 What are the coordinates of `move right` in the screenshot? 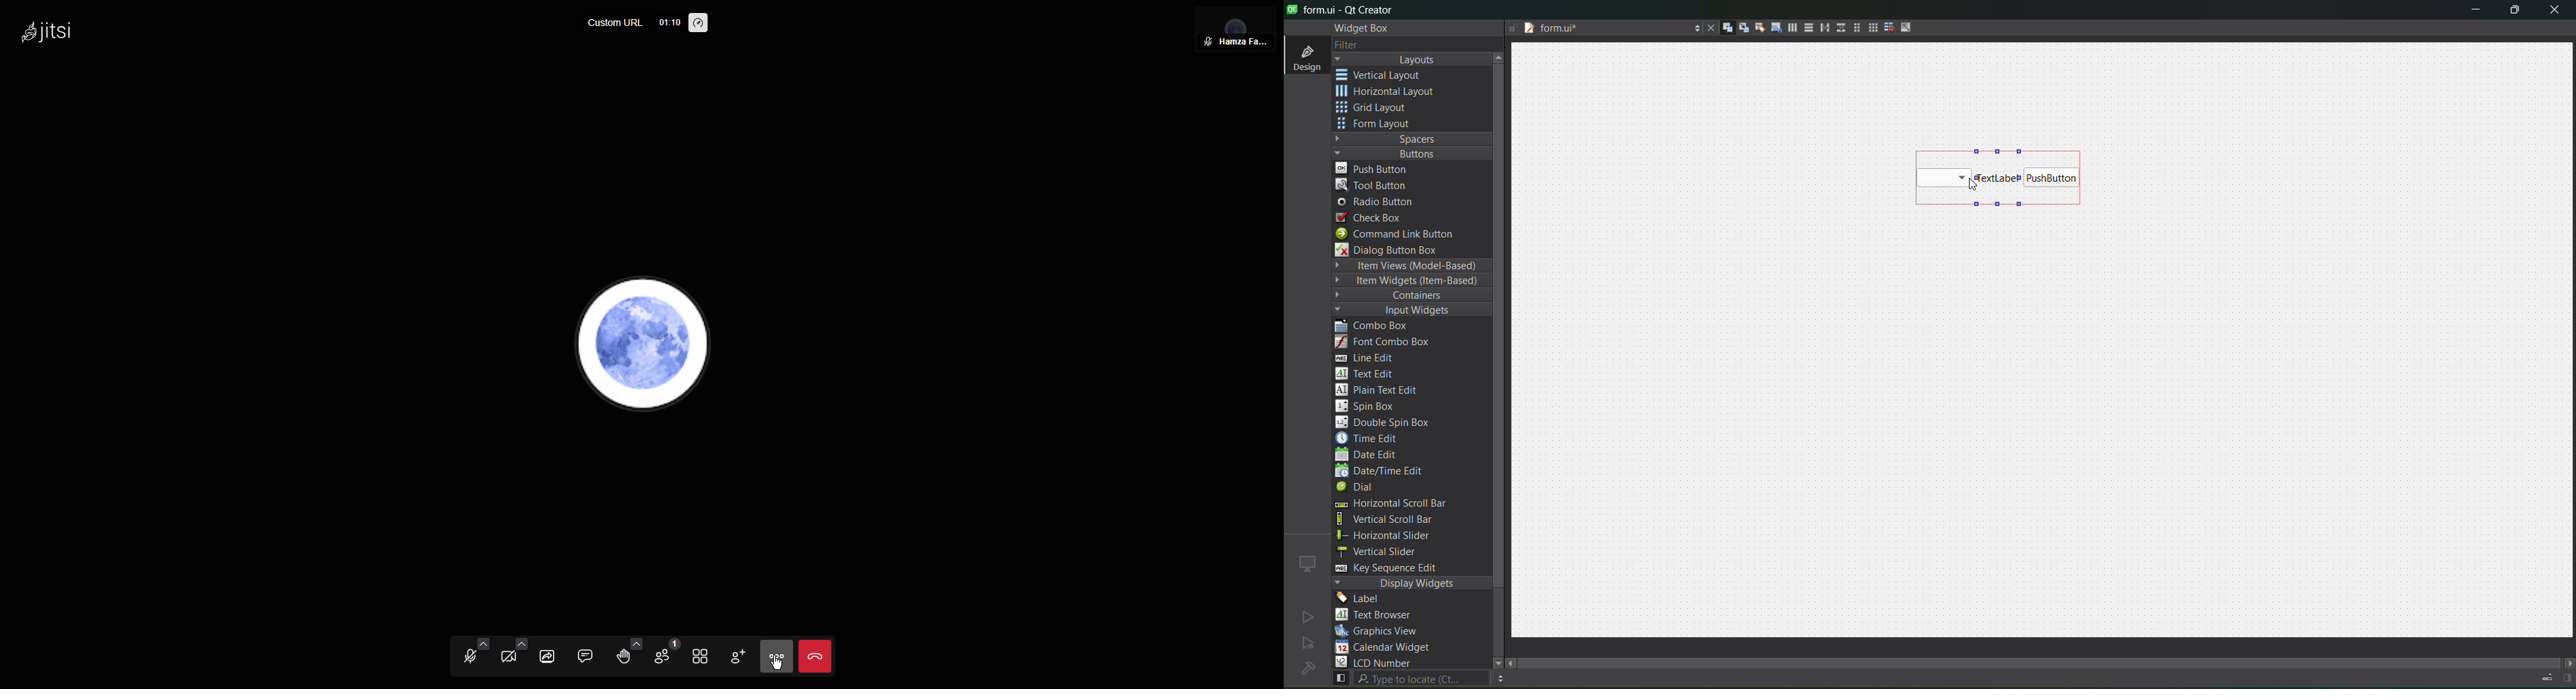 It's located at (2568, 664).